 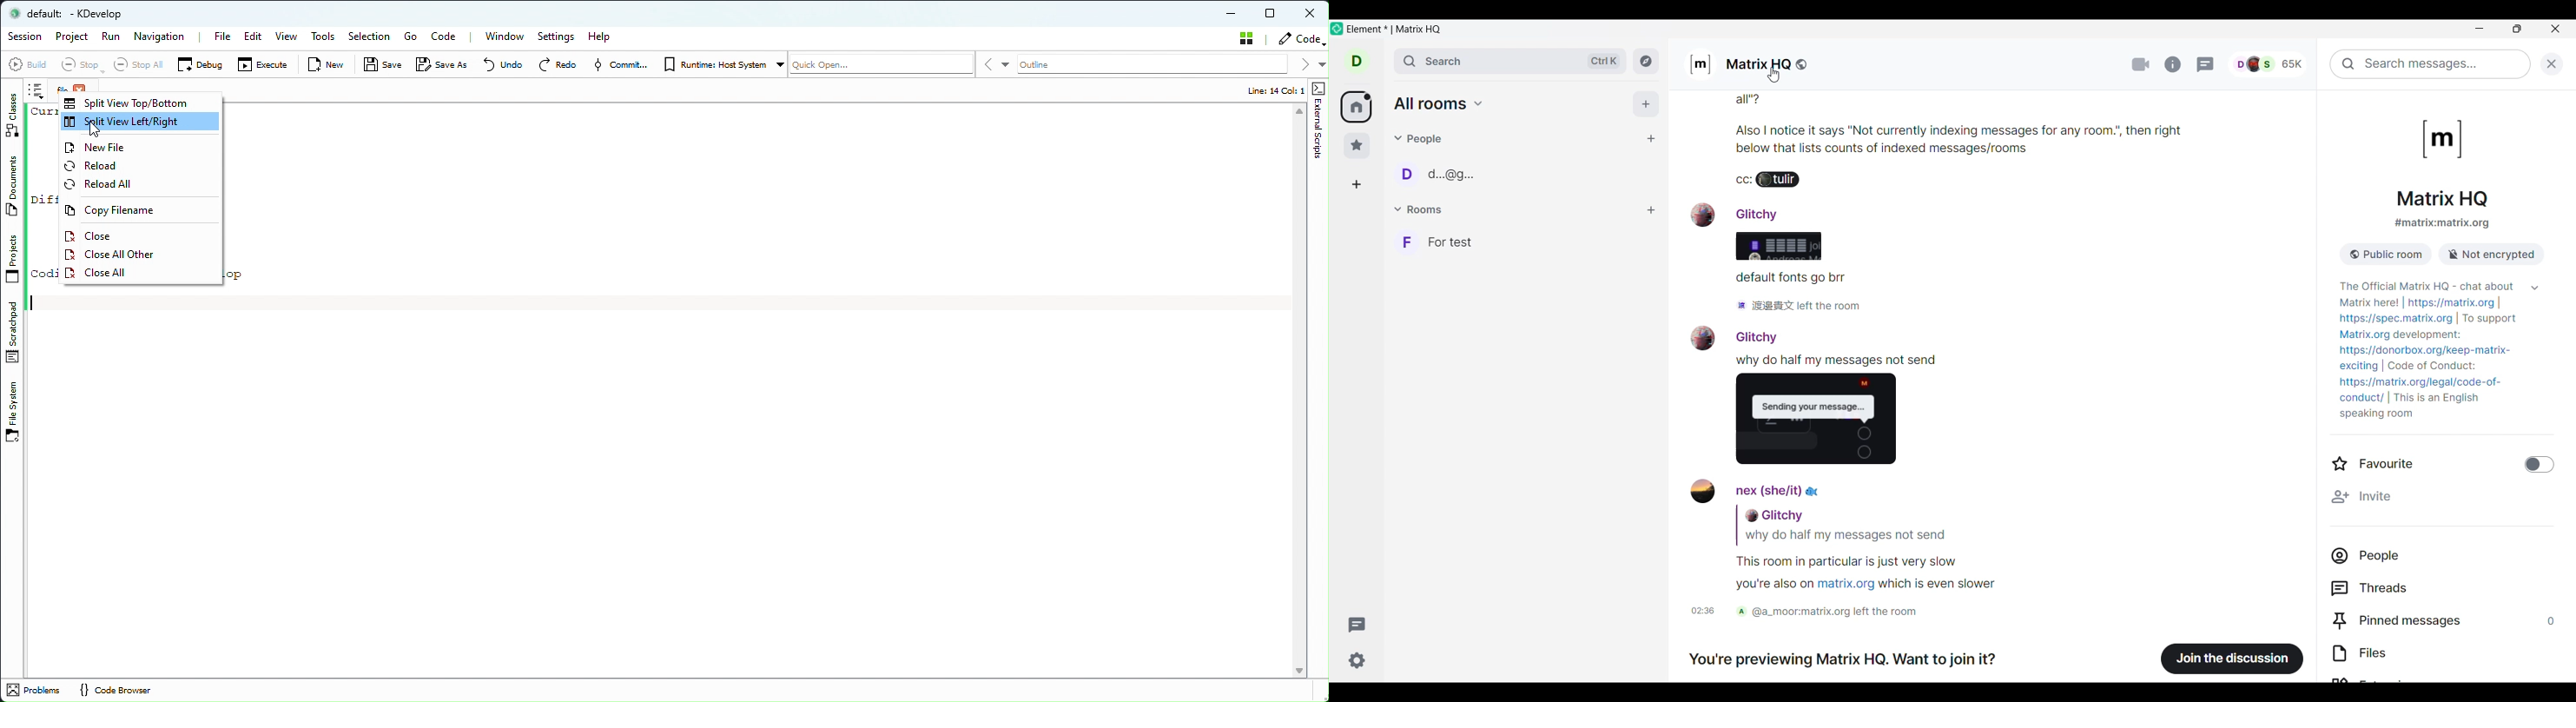 What do you see at coordinates (2274, 62) in the screenshot?
I see `number of people in the room` at bounding box center [2274, 62].